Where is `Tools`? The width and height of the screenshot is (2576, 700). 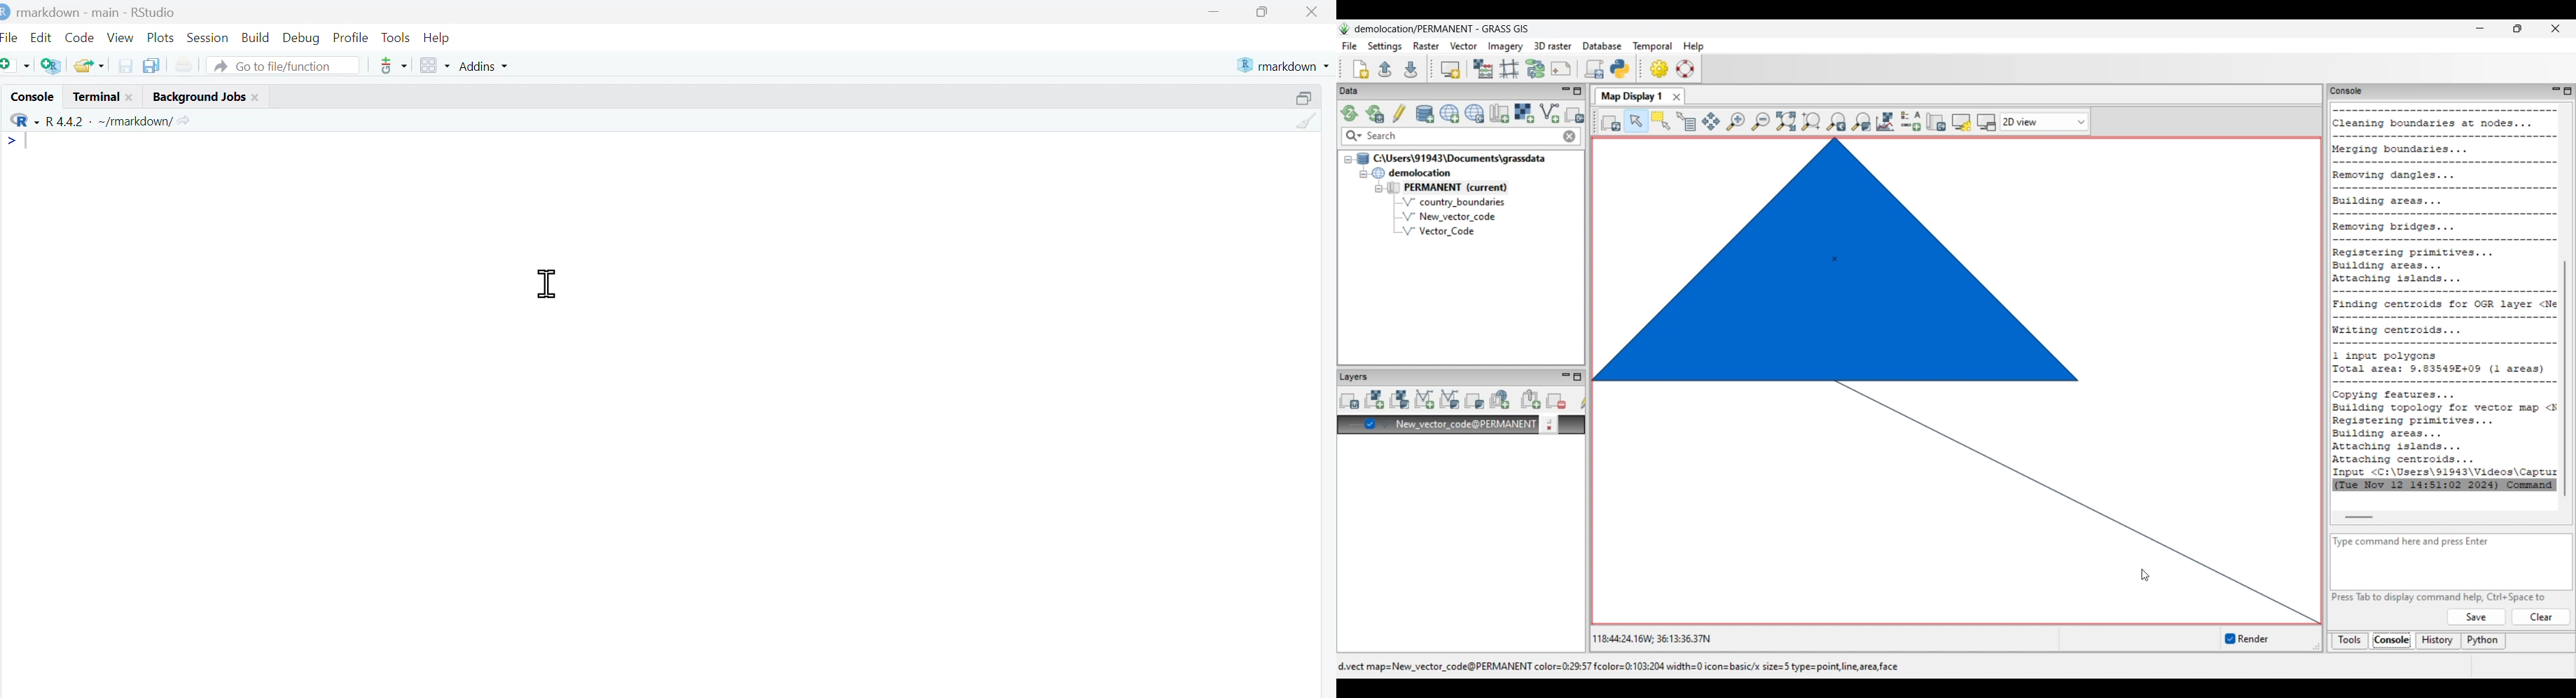
Tools is located at coordinates (395, 36).